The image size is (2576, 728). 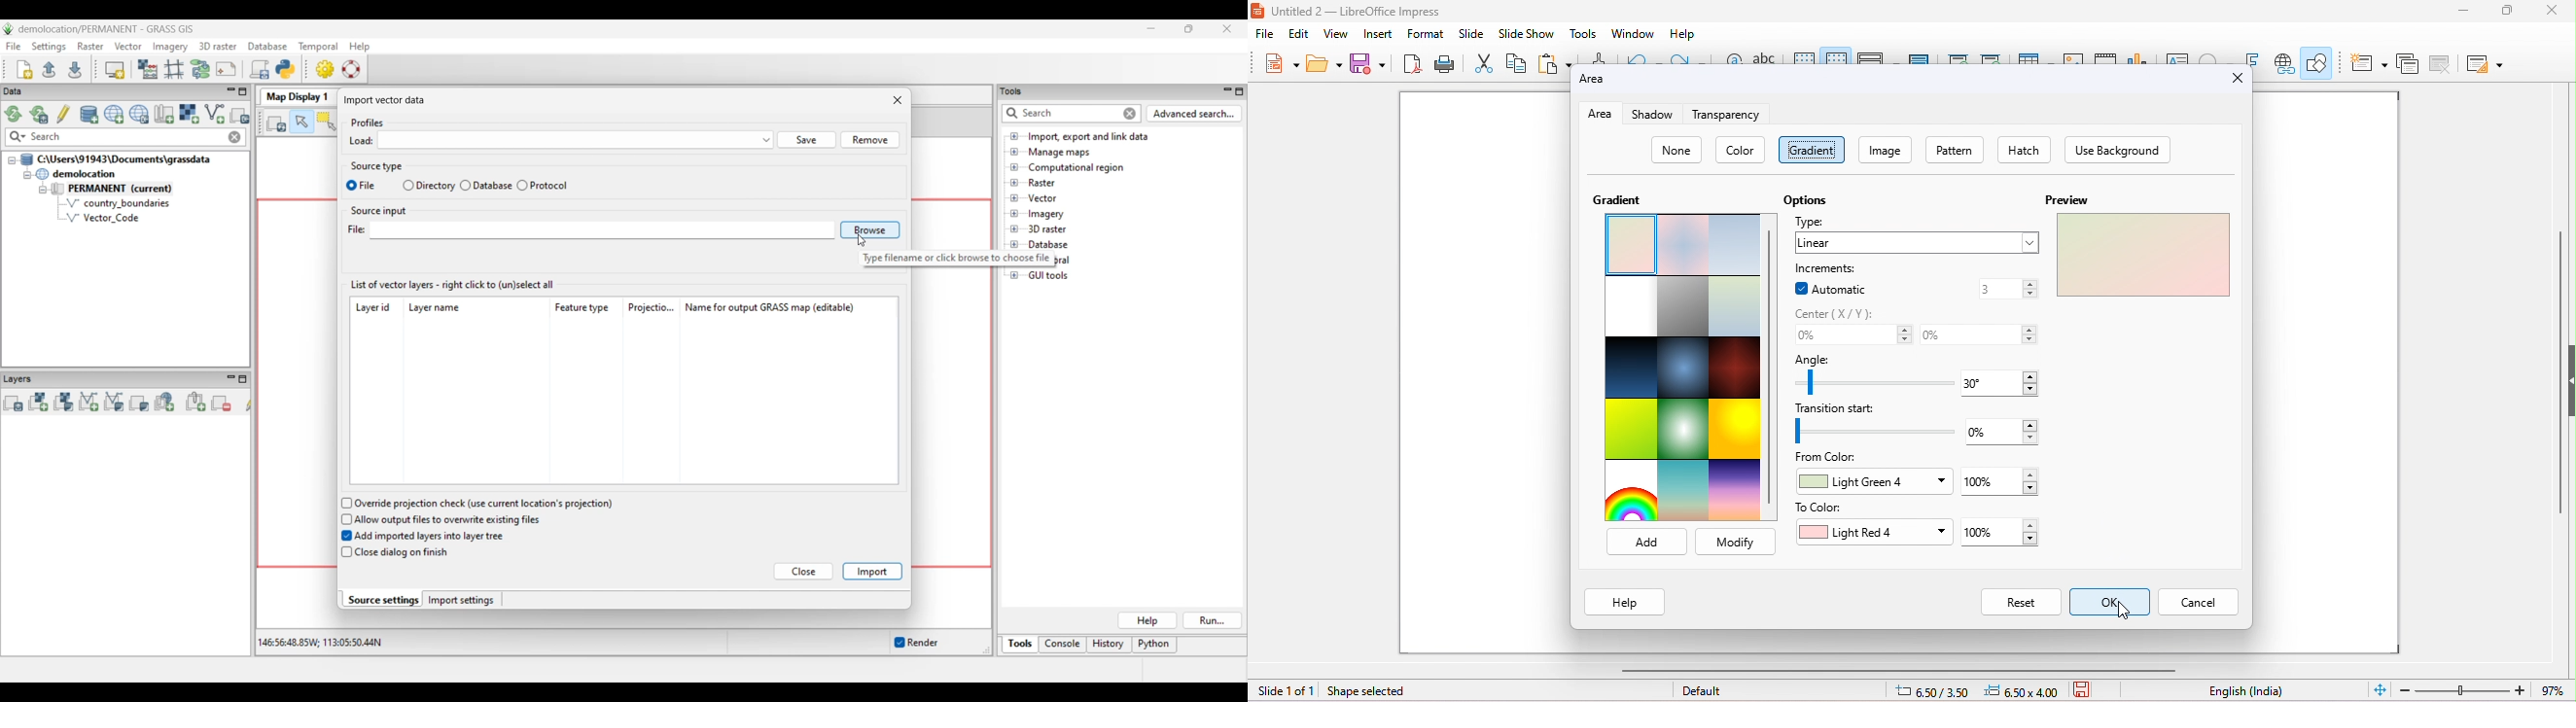 What do you see at coordinates (2000, 382) in the screenshot?
I see `30 degree` at bounding box center [2000, 382].